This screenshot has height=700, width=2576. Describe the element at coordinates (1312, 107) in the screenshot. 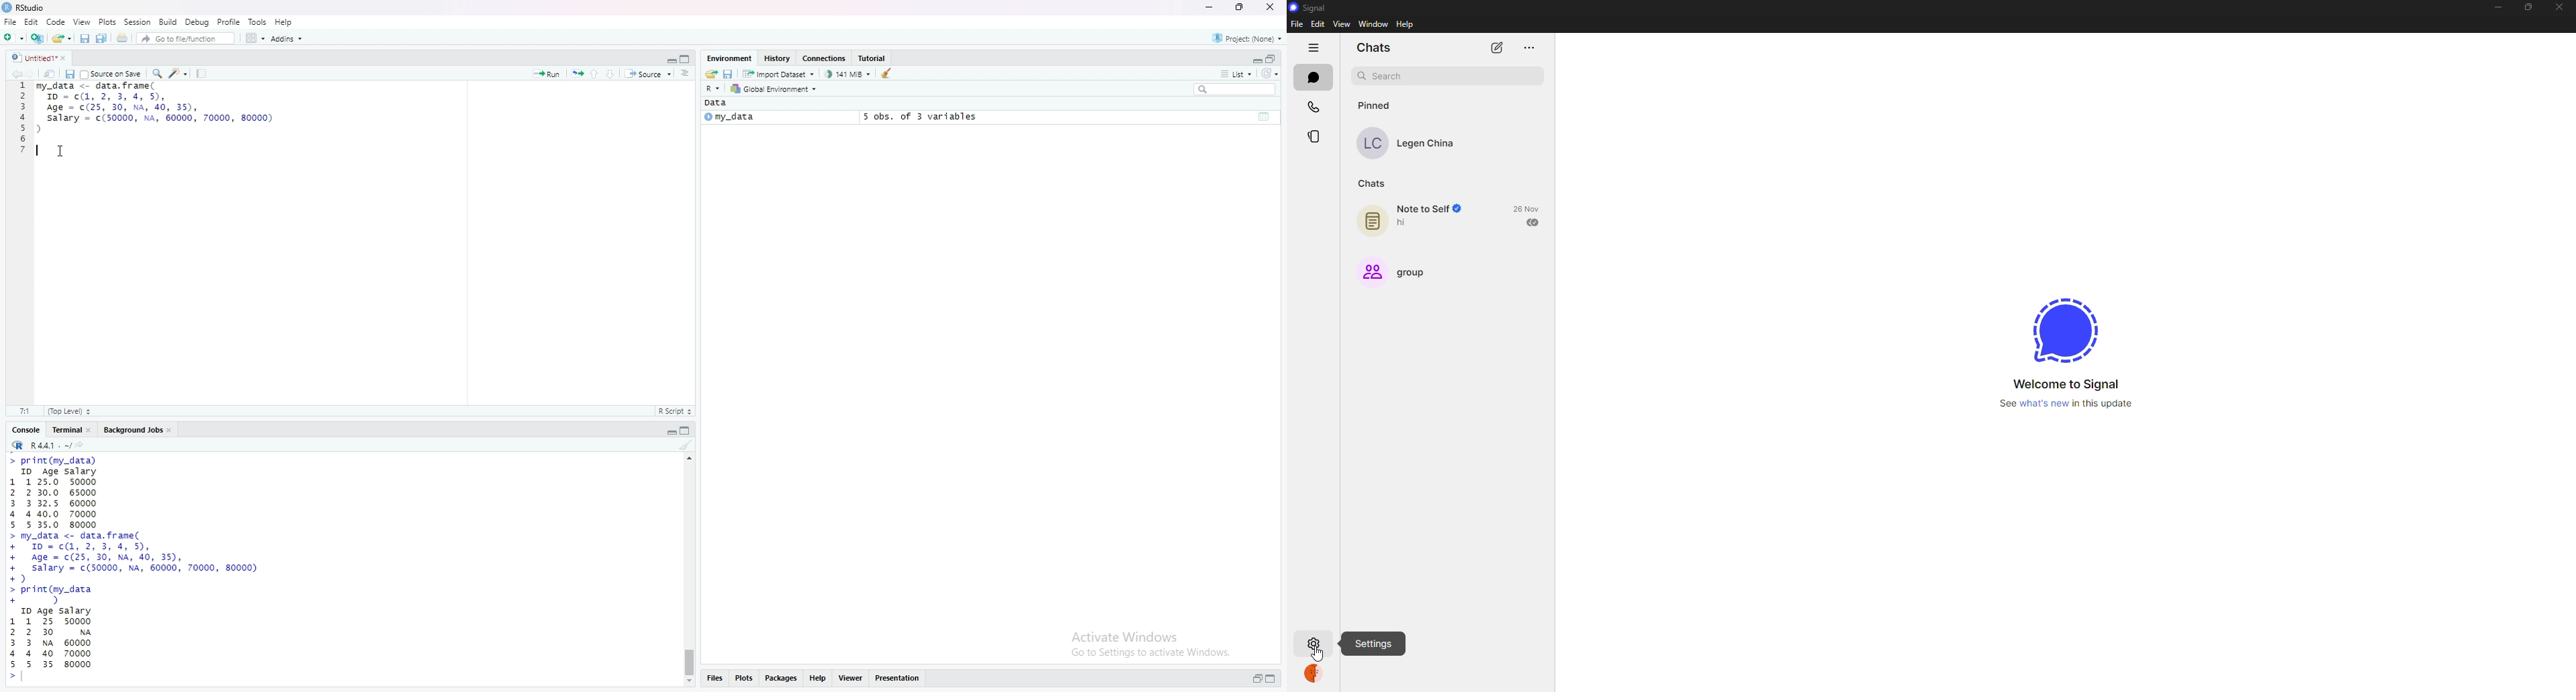

I see `calls` at that location.